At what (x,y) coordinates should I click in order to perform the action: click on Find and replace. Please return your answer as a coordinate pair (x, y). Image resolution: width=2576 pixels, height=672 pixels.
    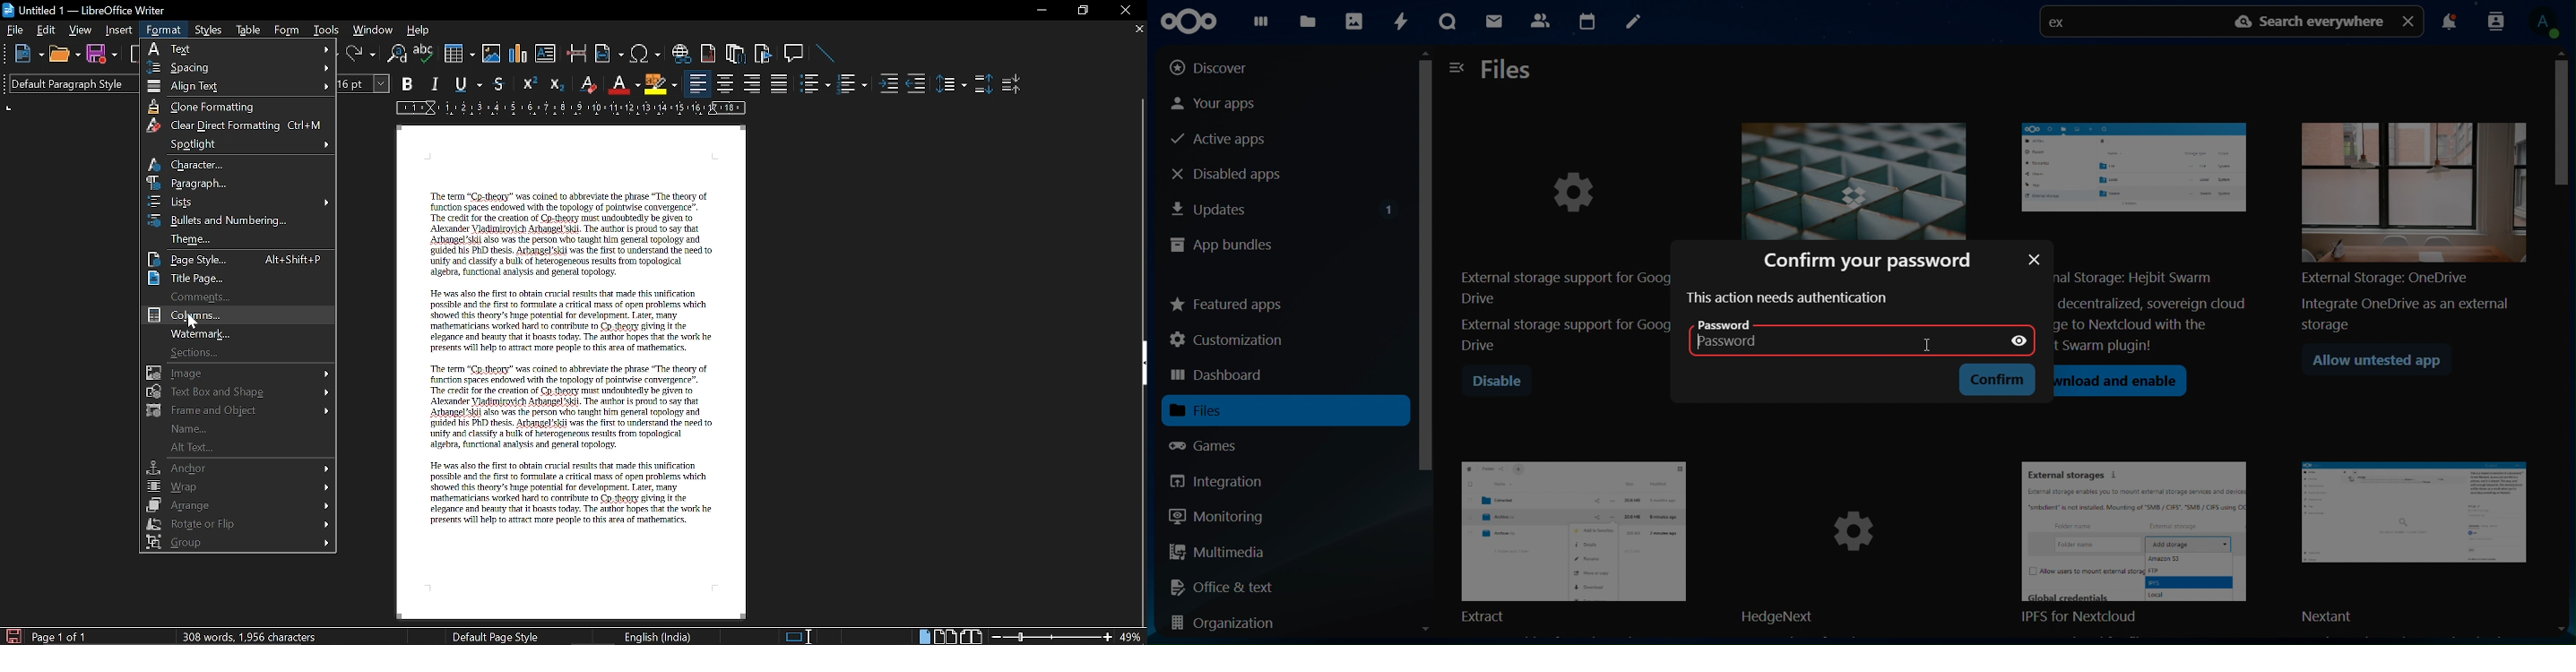
    Looking at the image, I should click on (397, 56).